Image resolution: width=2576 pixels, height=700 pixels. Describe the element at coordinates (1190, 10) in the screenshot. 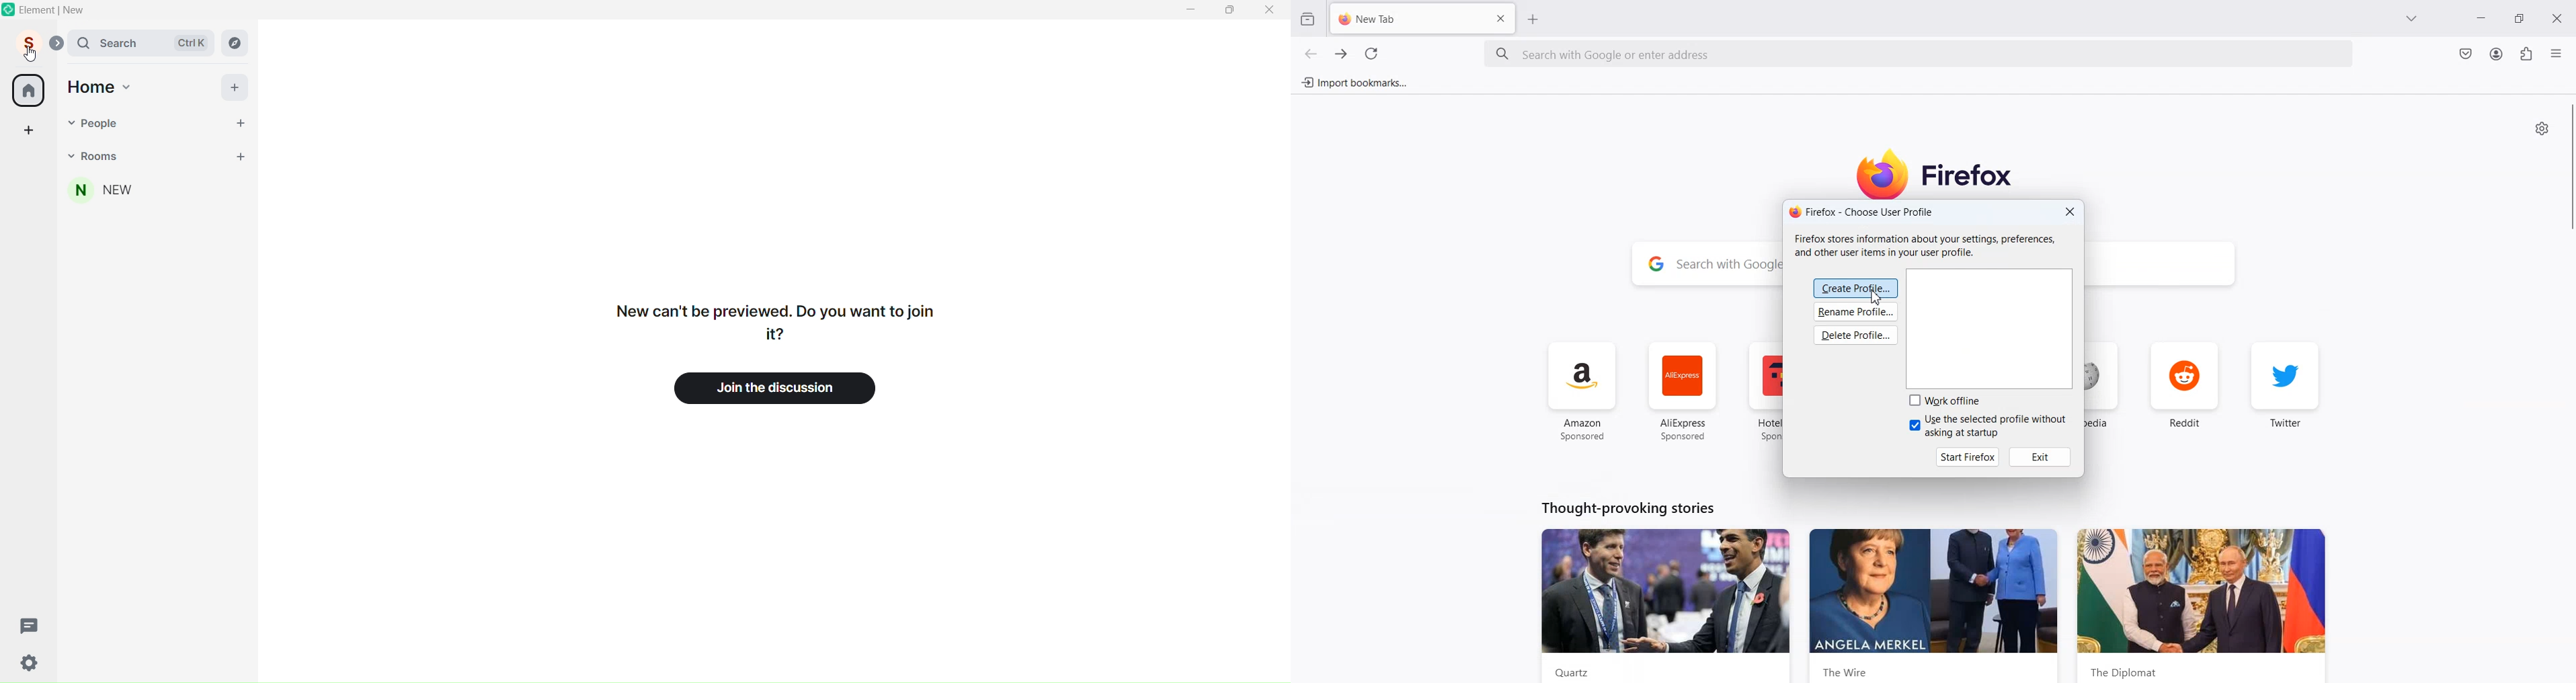

I see `Minimize` at that location.